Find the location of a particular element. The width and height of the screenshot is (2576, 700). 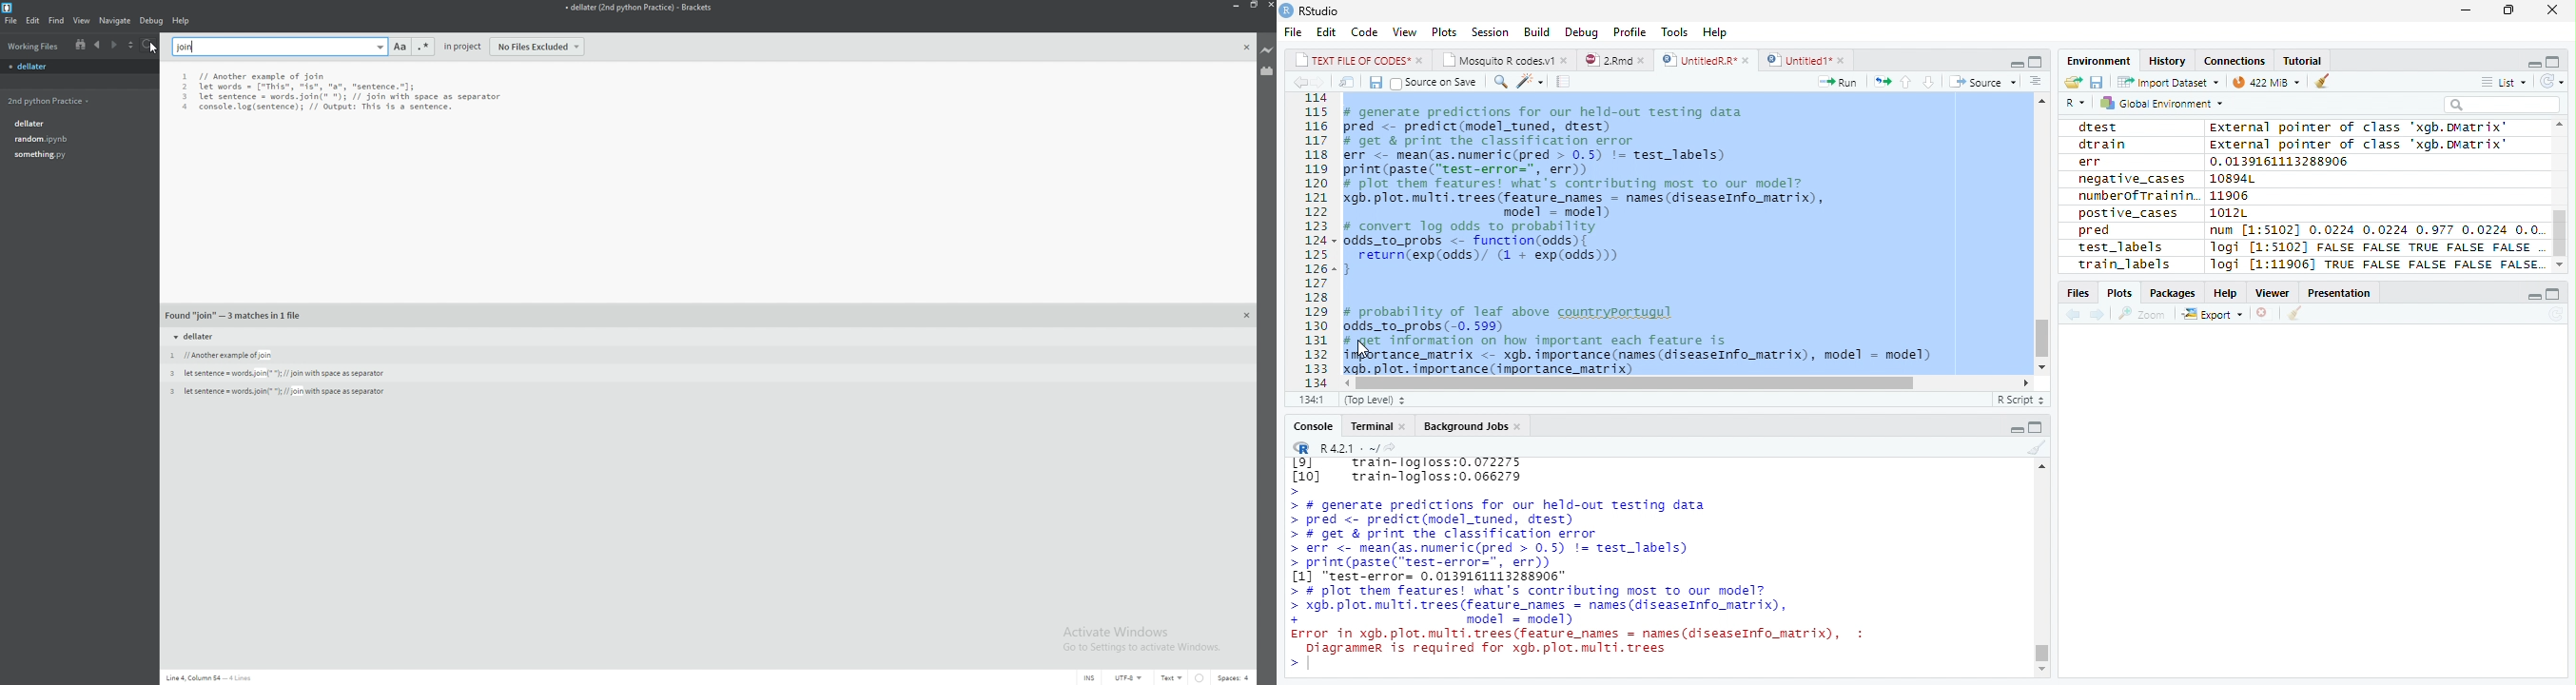

INS is located at coordinates (1089, 678).